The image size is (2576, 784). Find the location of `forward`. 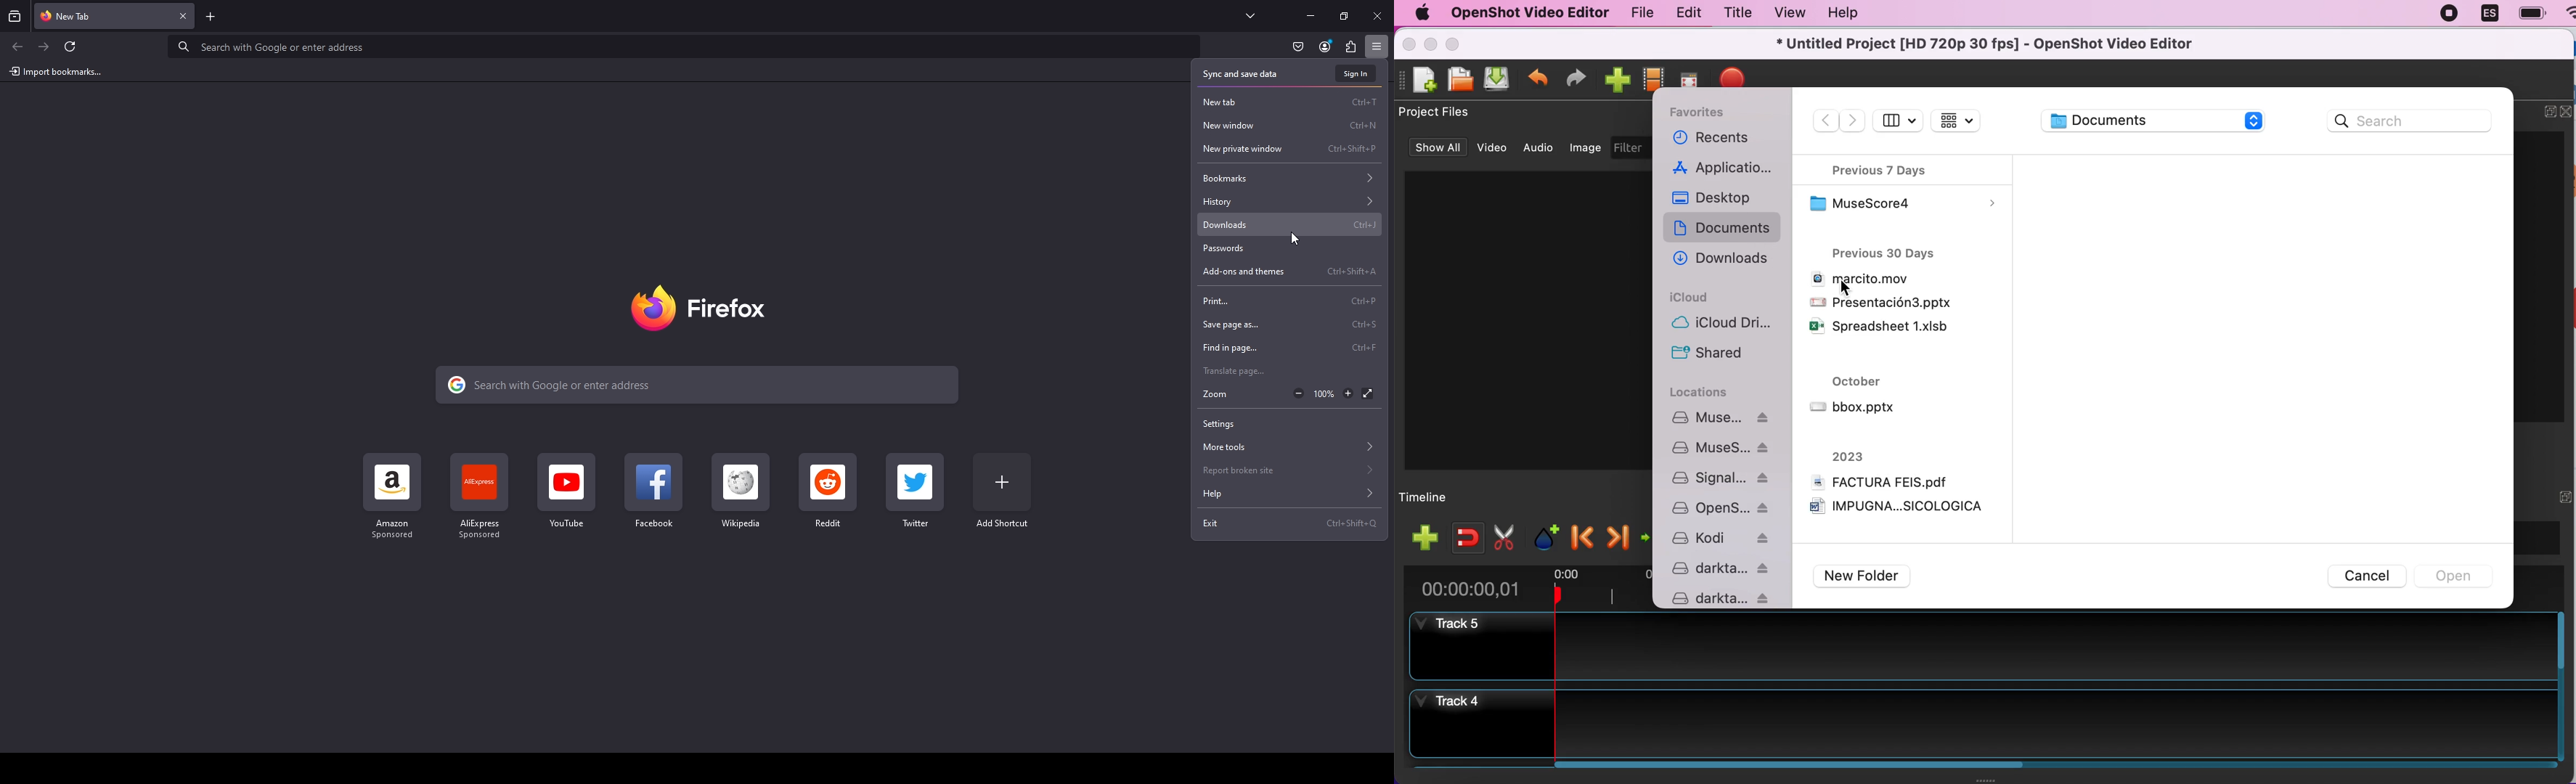

forward is located at coordinates (1854, 121).